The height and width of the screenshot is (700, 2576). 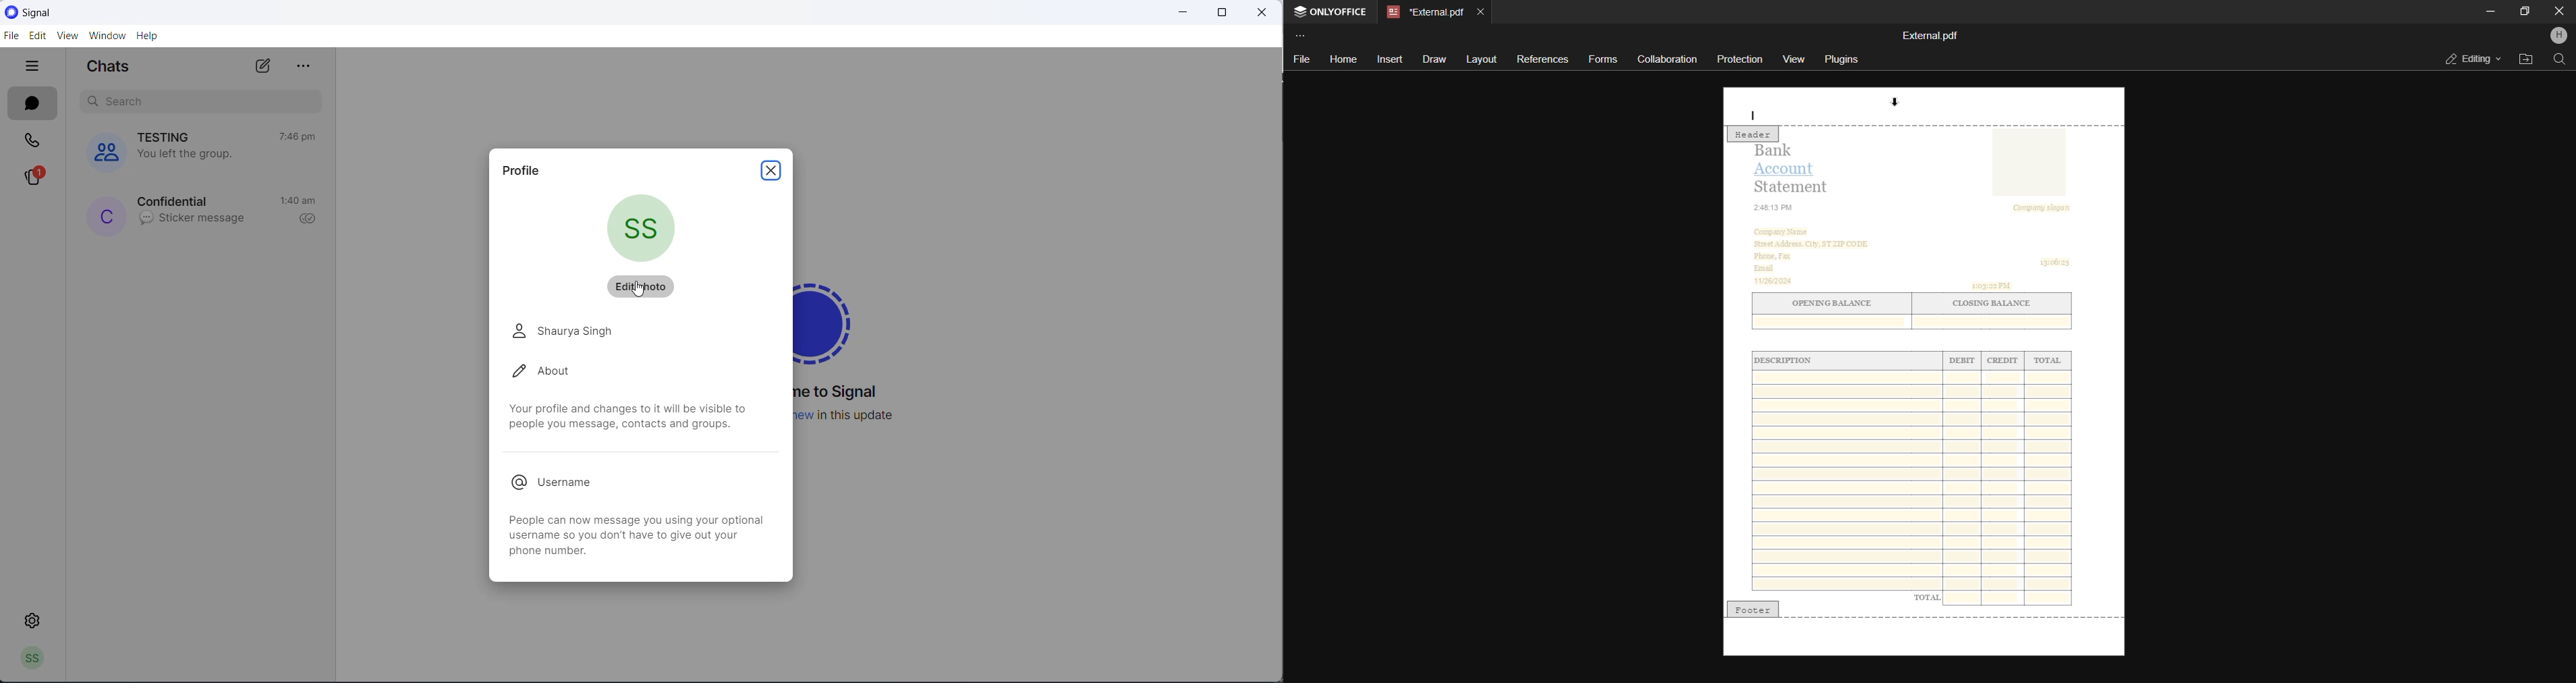 I want to click on collaboration, so click(x=1667, y=58).